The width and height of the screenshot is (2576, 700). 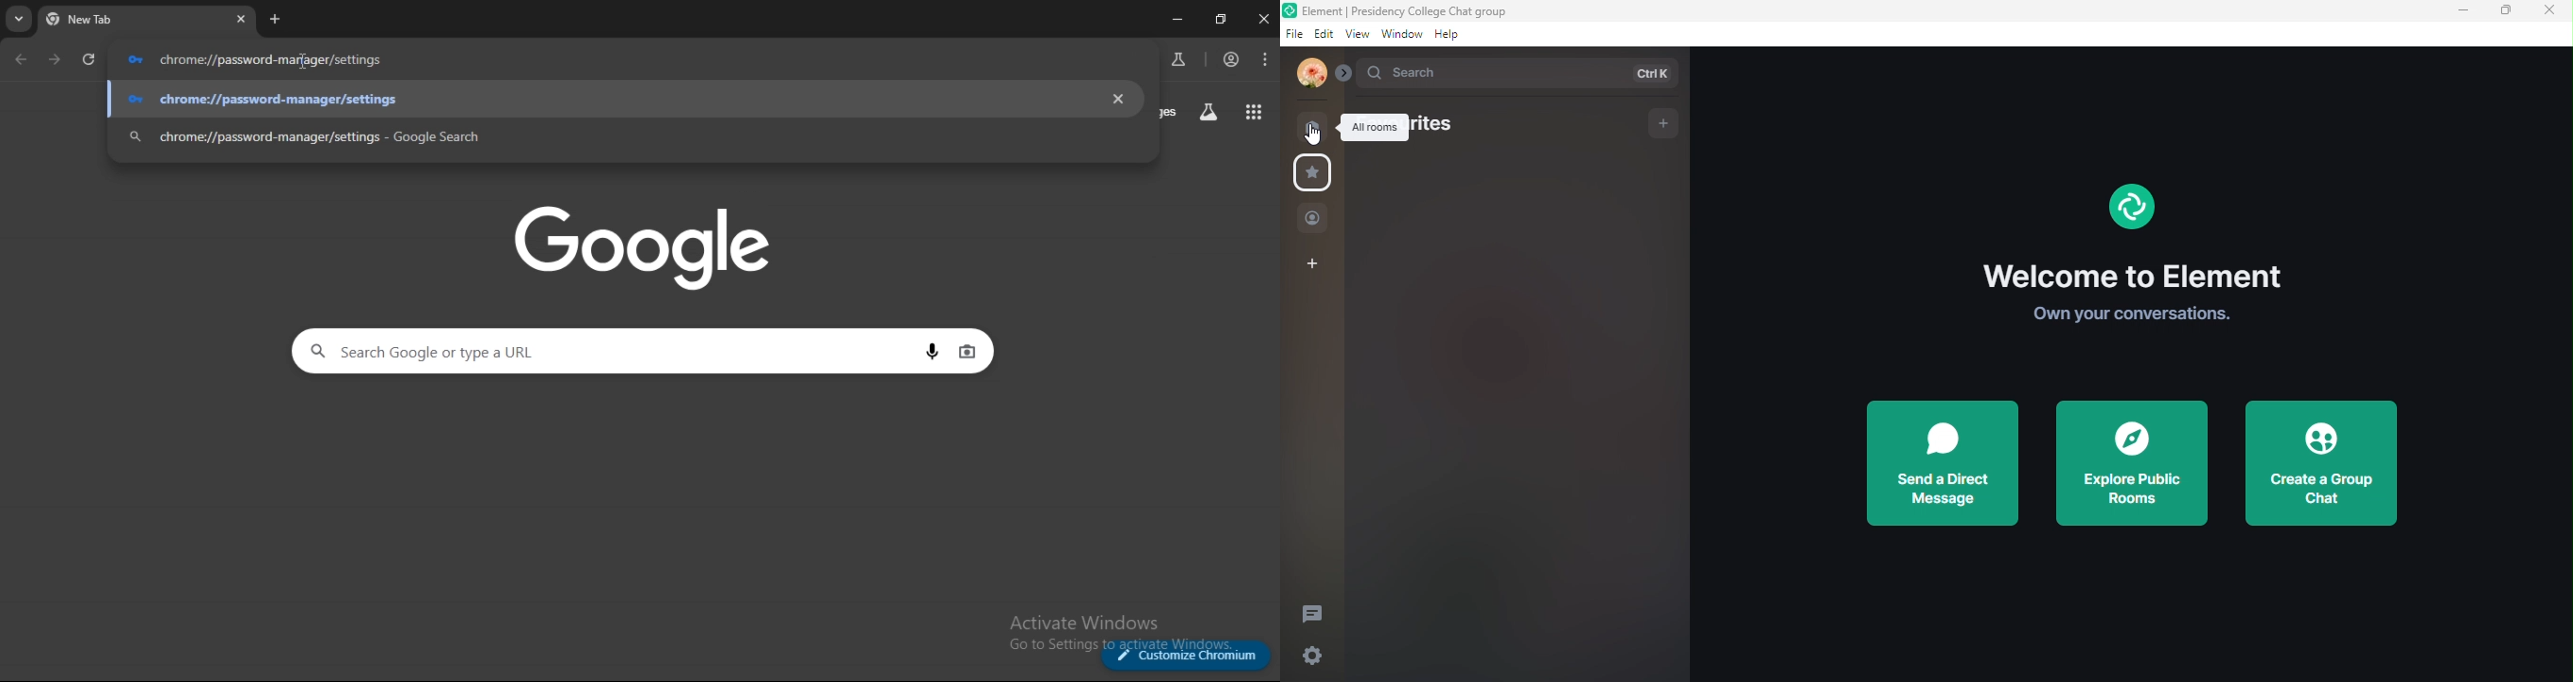 I want to click on edit, so click(x=1321, y=34).